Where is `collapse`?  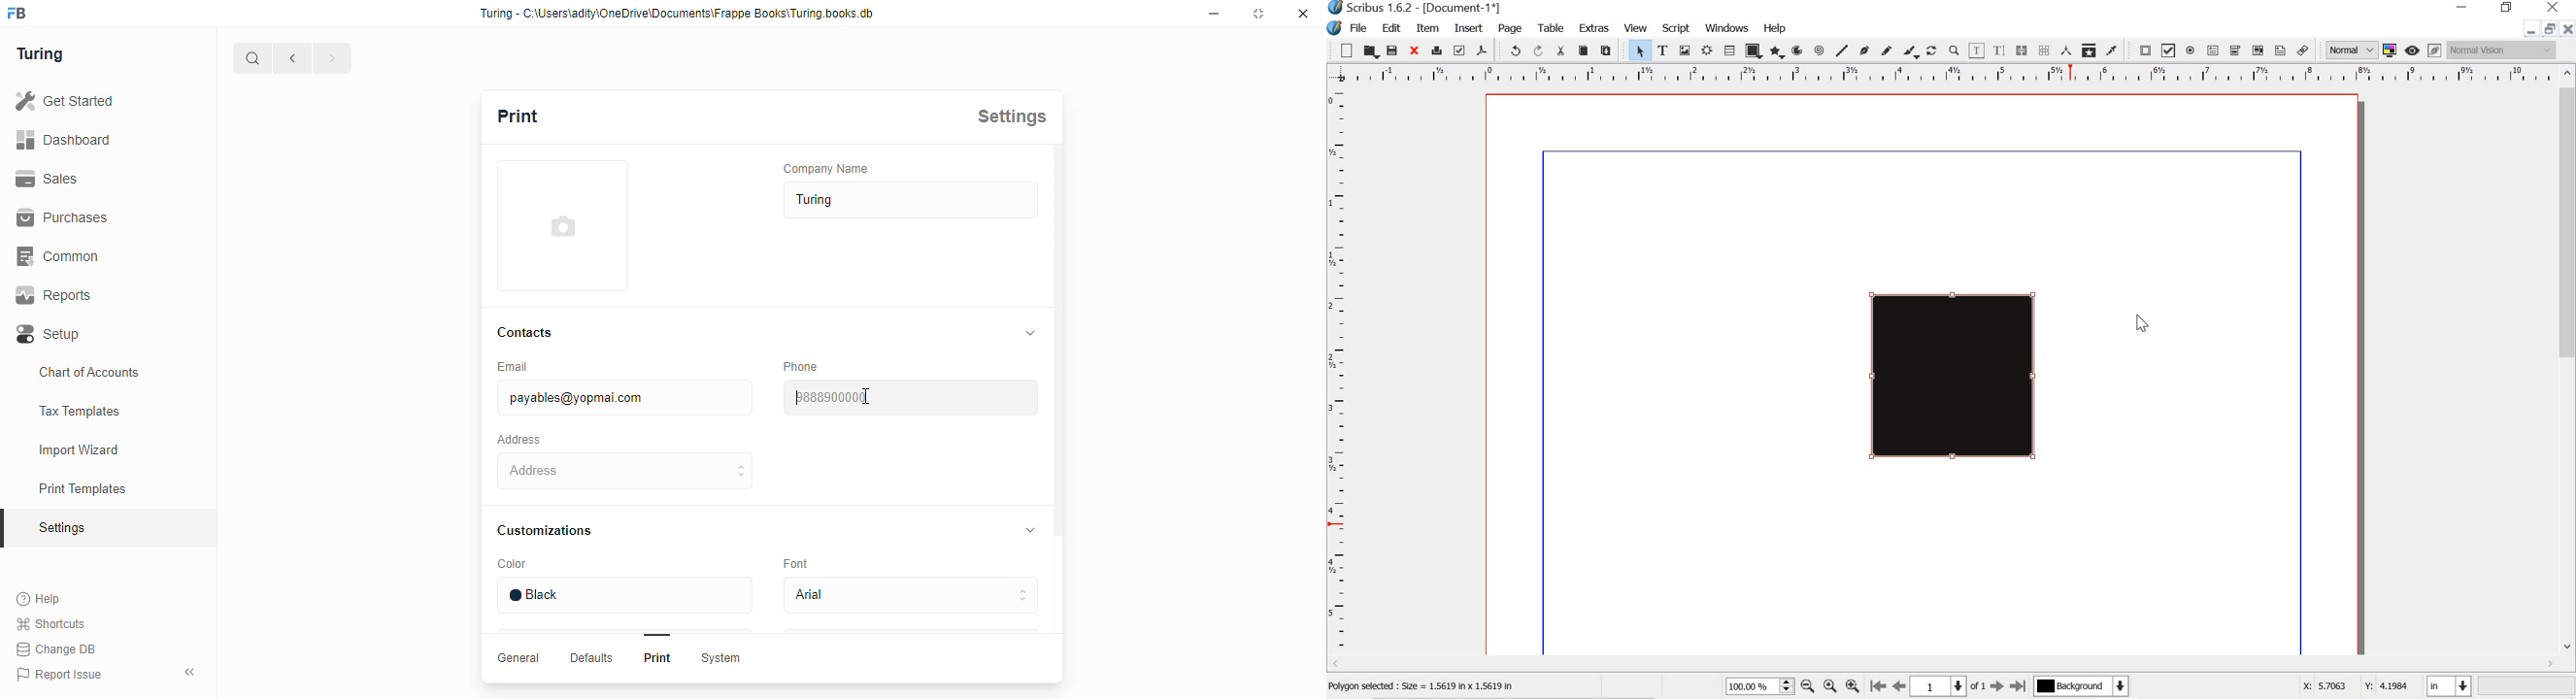 collapse is located at coordinates (1026, 530).